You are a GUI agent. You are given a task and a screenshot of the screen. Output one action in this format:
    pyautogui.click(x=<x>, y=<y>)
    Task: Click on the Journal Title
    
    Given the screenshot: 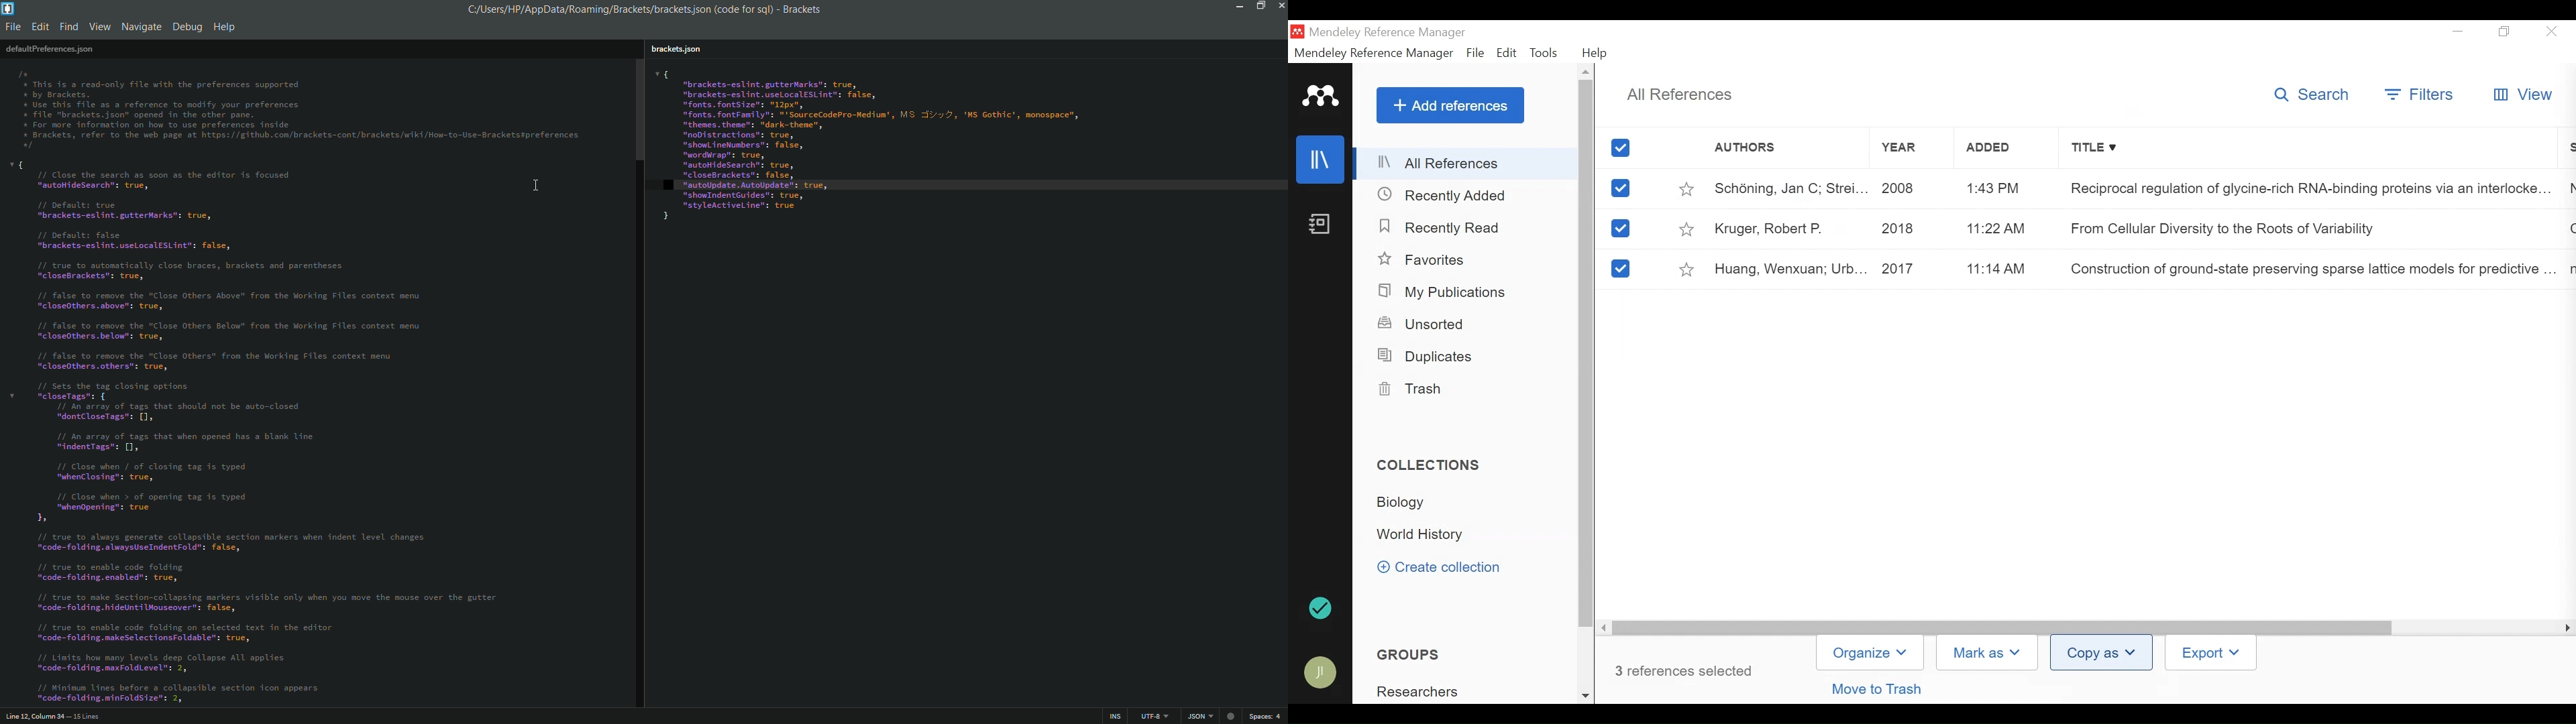 What is the action you would take?
    pyautogui.click(x=2306, y=269)
    